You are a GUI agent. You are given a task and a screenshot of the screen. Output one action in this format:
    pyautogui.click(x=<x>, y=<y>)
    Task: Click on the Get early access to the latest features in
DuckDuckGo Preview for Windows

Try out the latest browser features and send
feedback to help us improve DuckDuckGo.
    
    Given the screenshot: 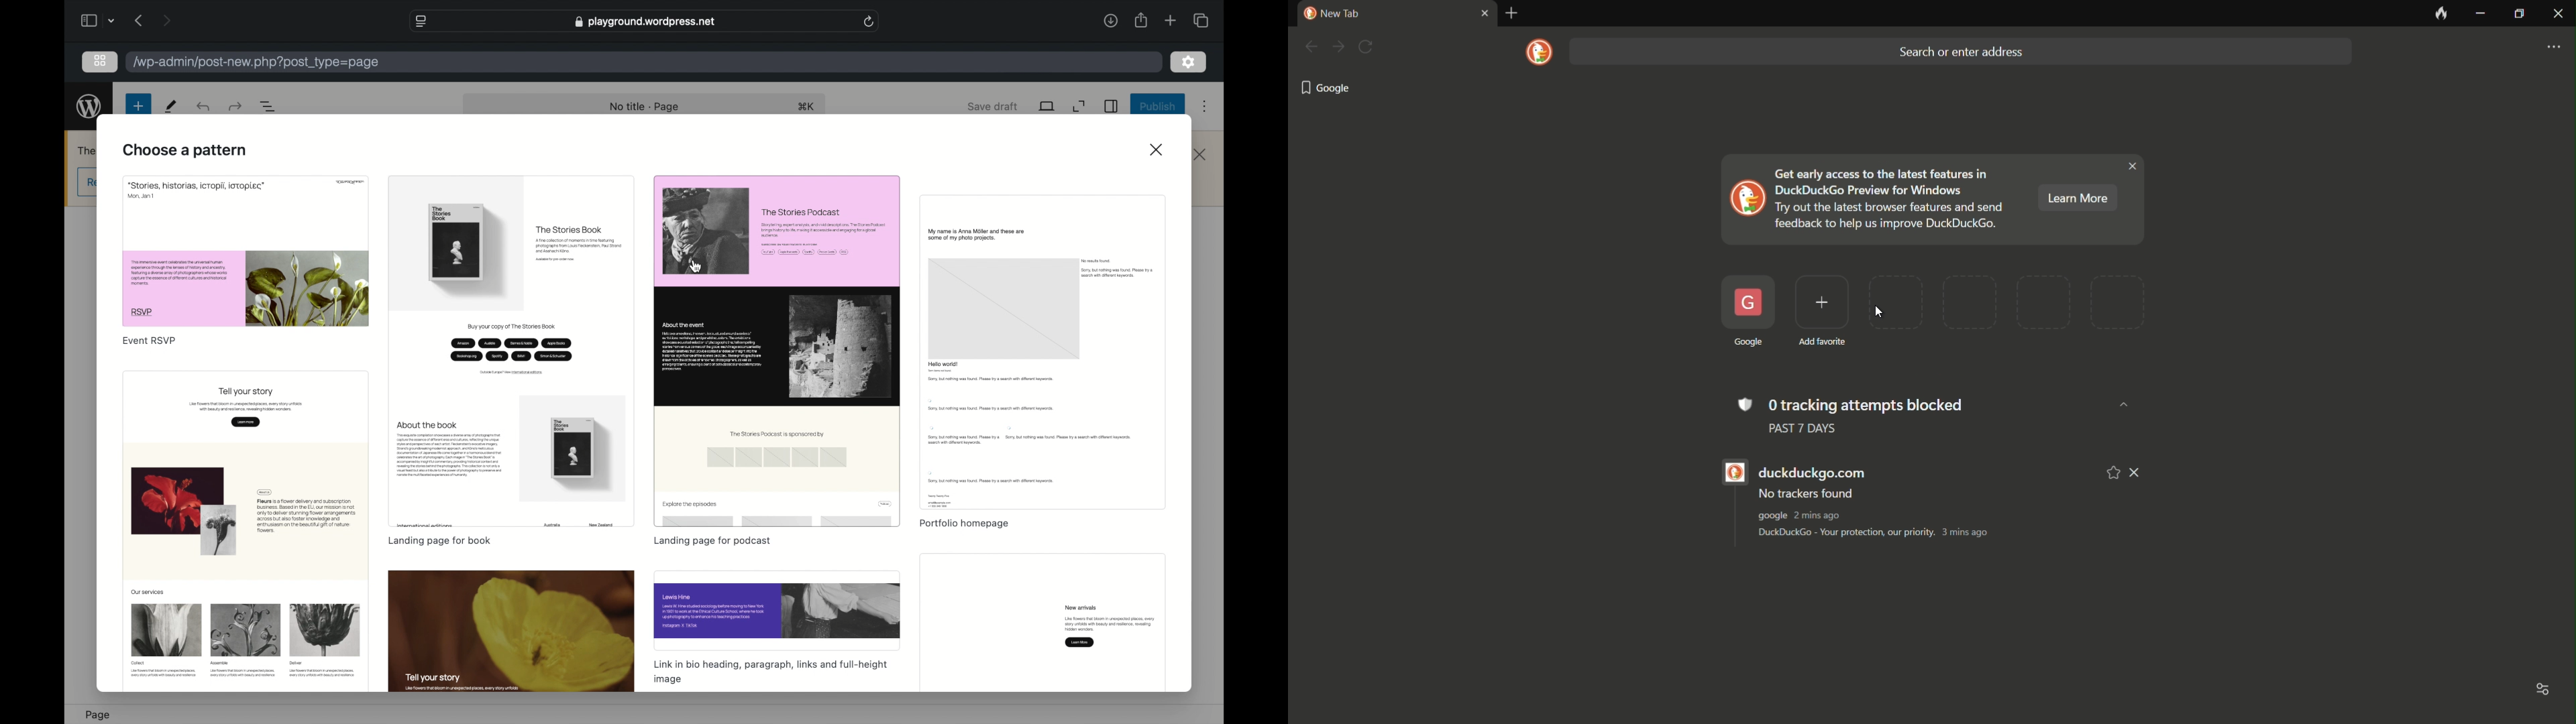 What is the action you would take?
    pyautogui.click(x=1872, y=200)
    